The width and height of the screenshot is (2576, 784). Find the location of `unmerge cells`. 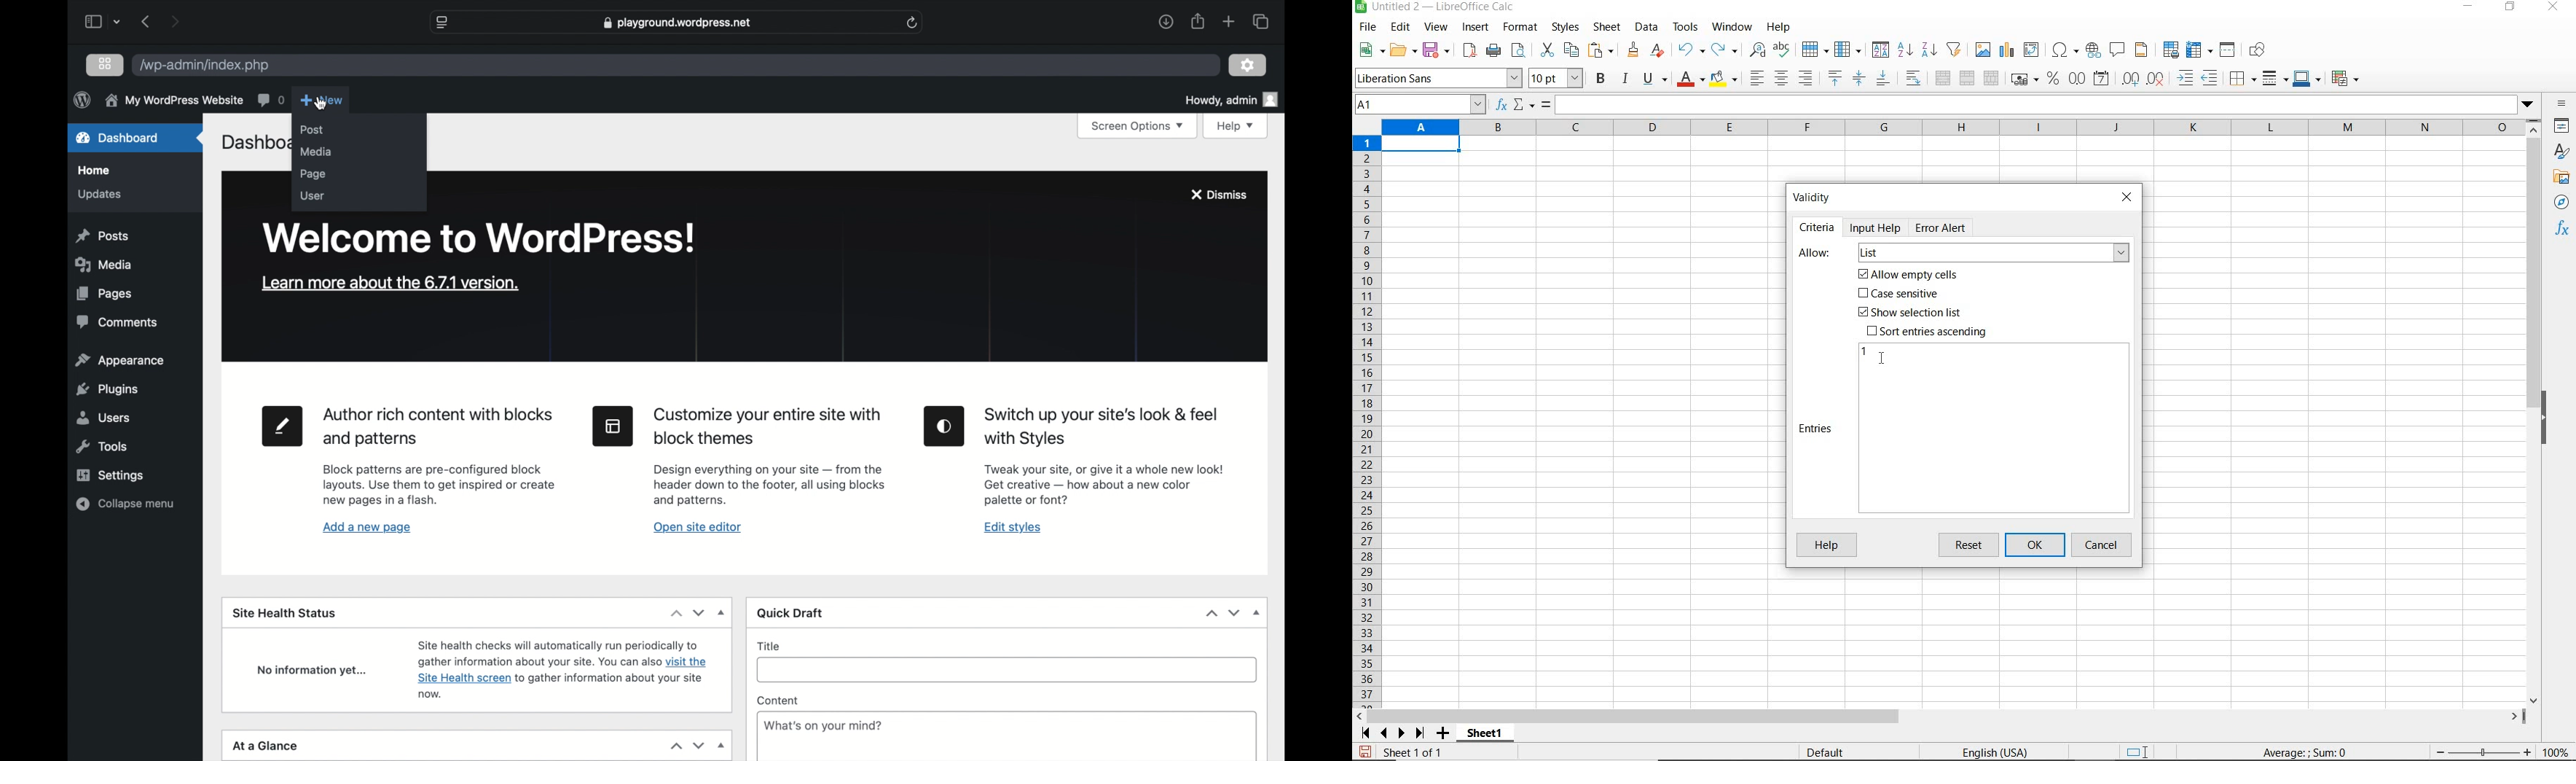

unmerge cells is located at coordinates (1991, 78).